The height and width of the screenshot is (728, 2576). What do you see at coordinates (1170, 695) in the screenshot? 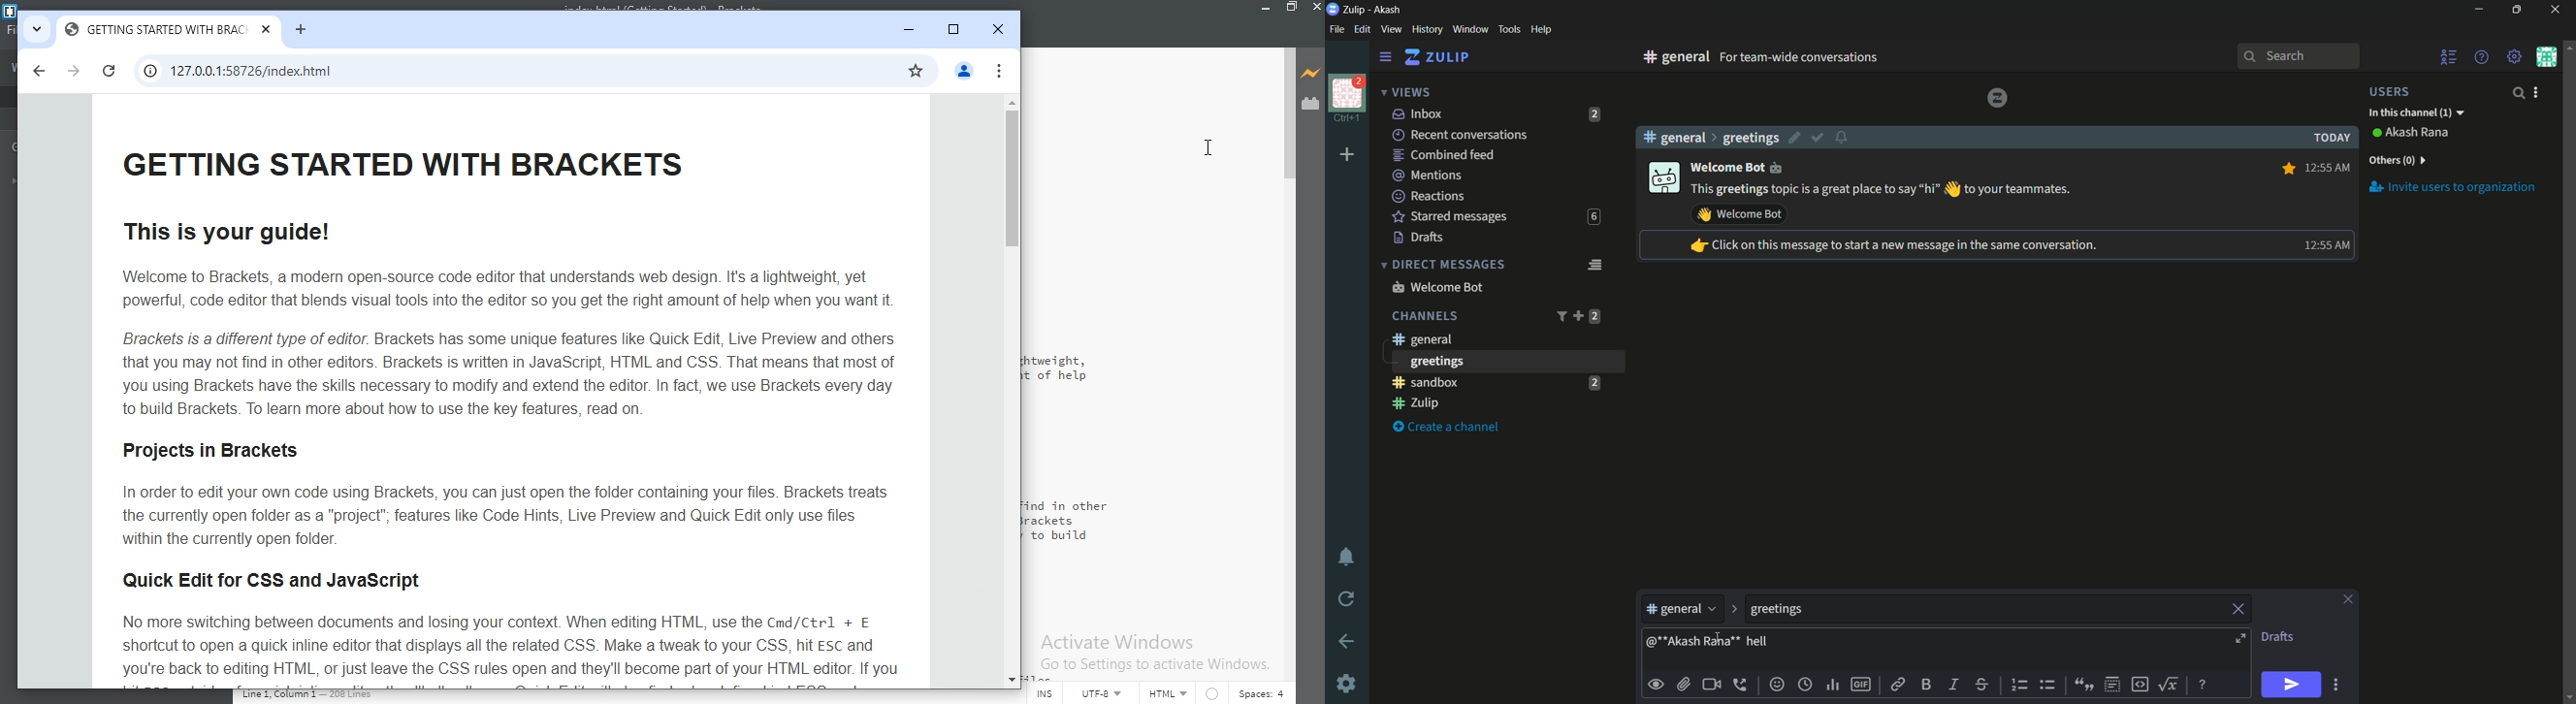
I see `HTML` at bounding box center [1170, 695].